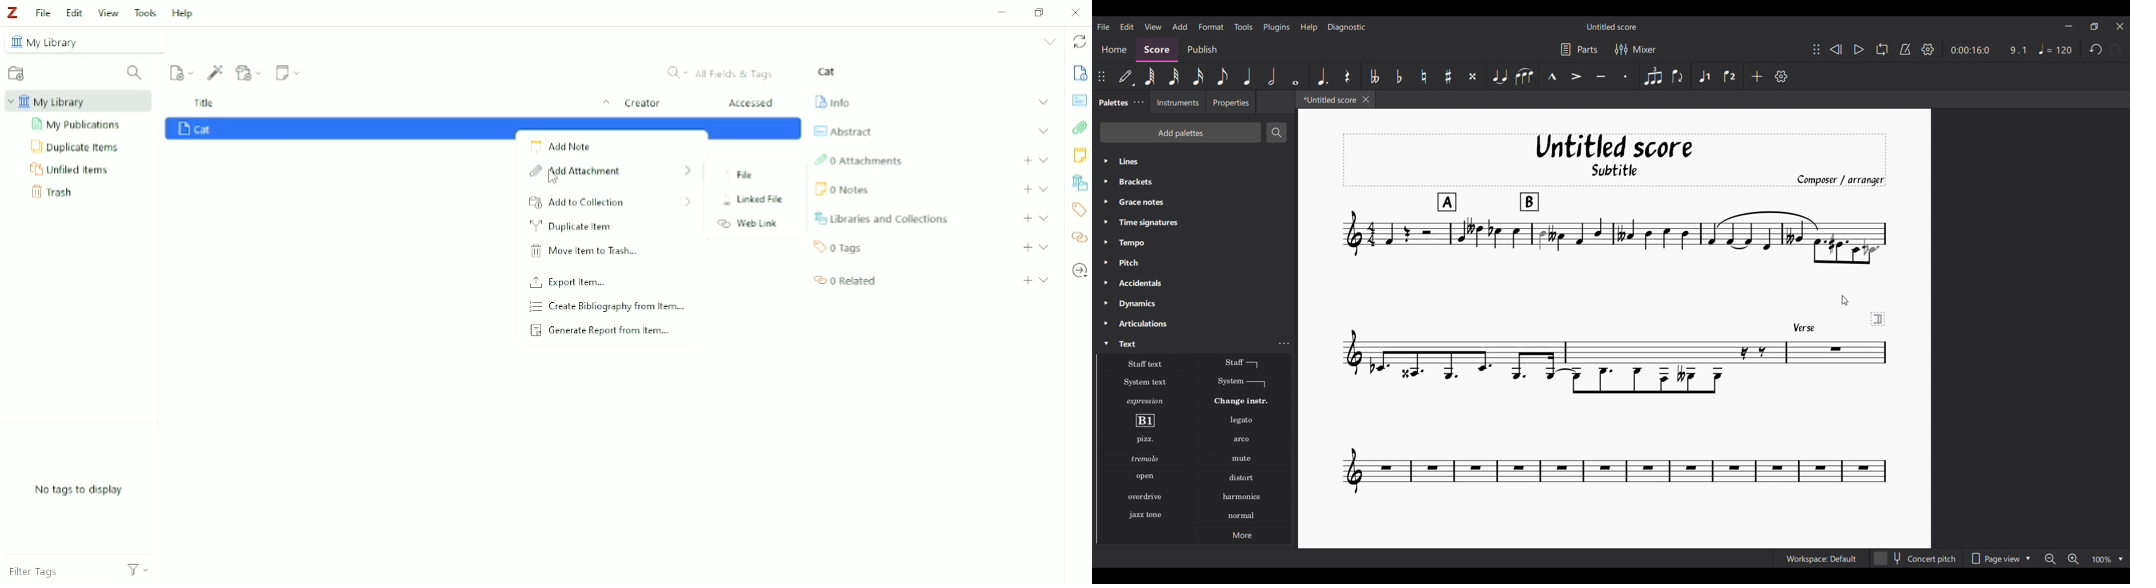 The image size is (2156, 588). Describe the element at coordinates (1366, 99) in the screenshot. I see `Close tab` at that location.